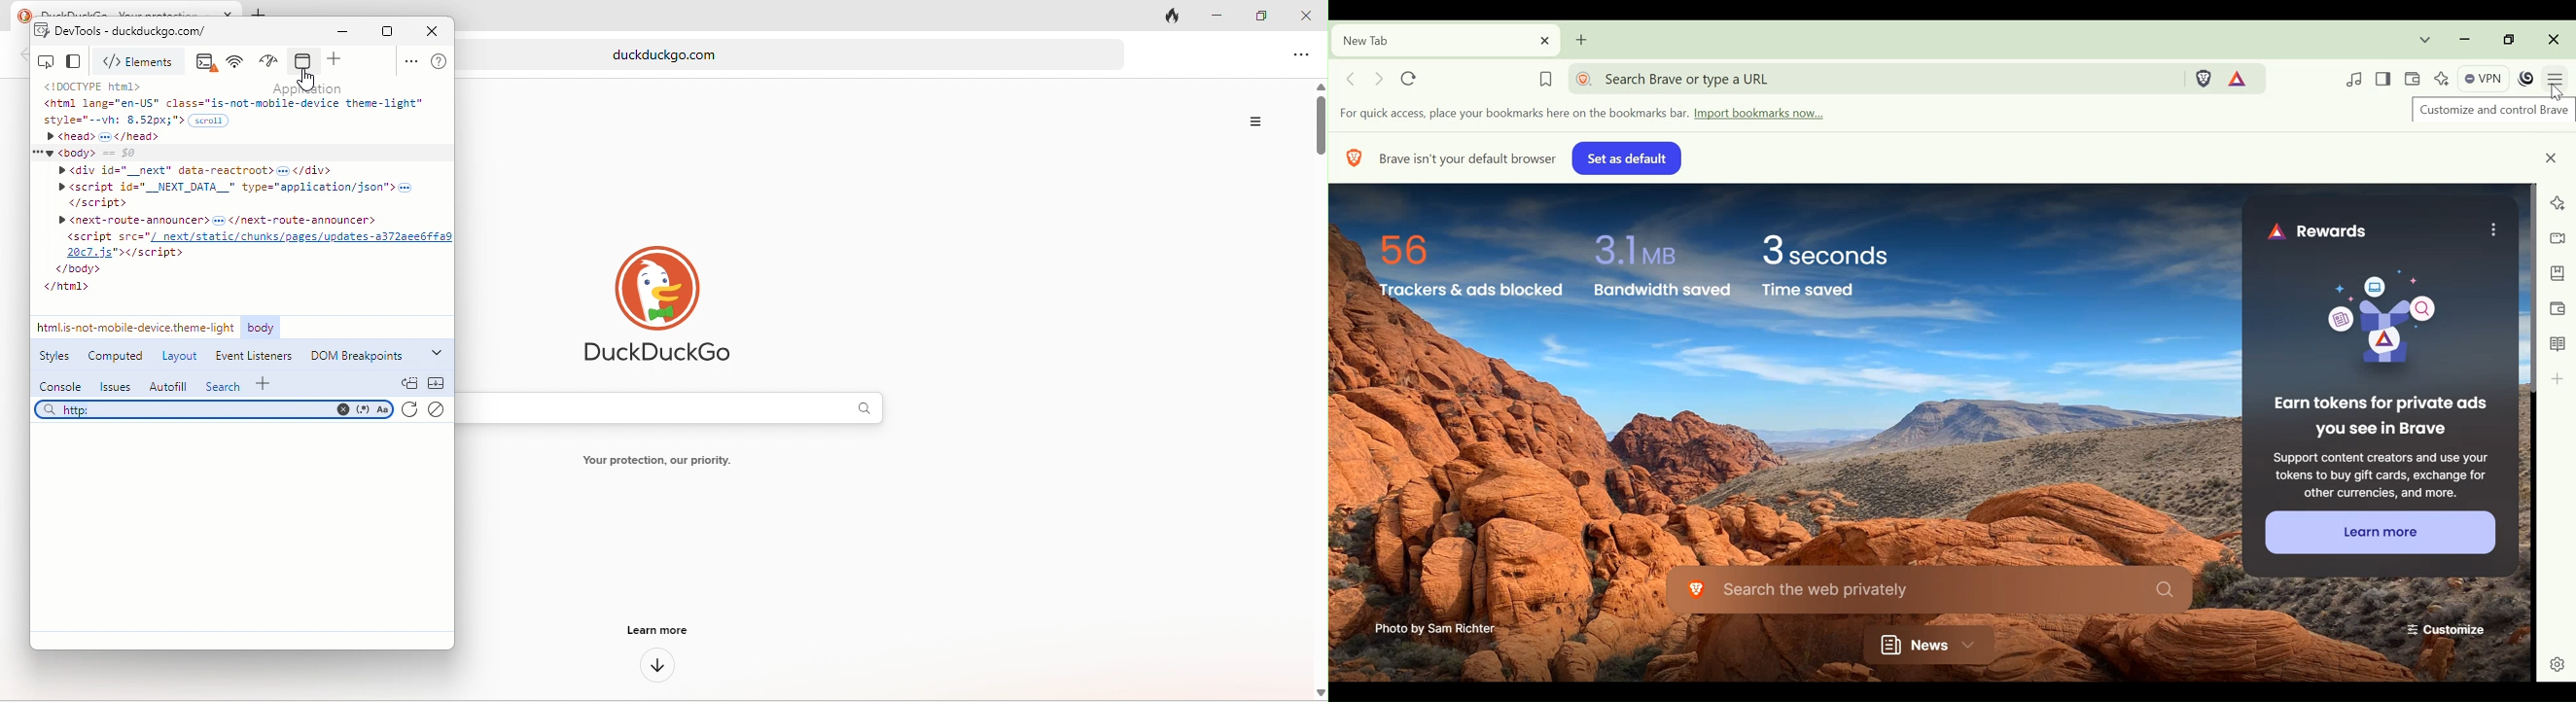  What do you see at coordinates (2355, 79) in the screenshot?
I see `Control your videos, music and more` at bounding box center [2355, 79].